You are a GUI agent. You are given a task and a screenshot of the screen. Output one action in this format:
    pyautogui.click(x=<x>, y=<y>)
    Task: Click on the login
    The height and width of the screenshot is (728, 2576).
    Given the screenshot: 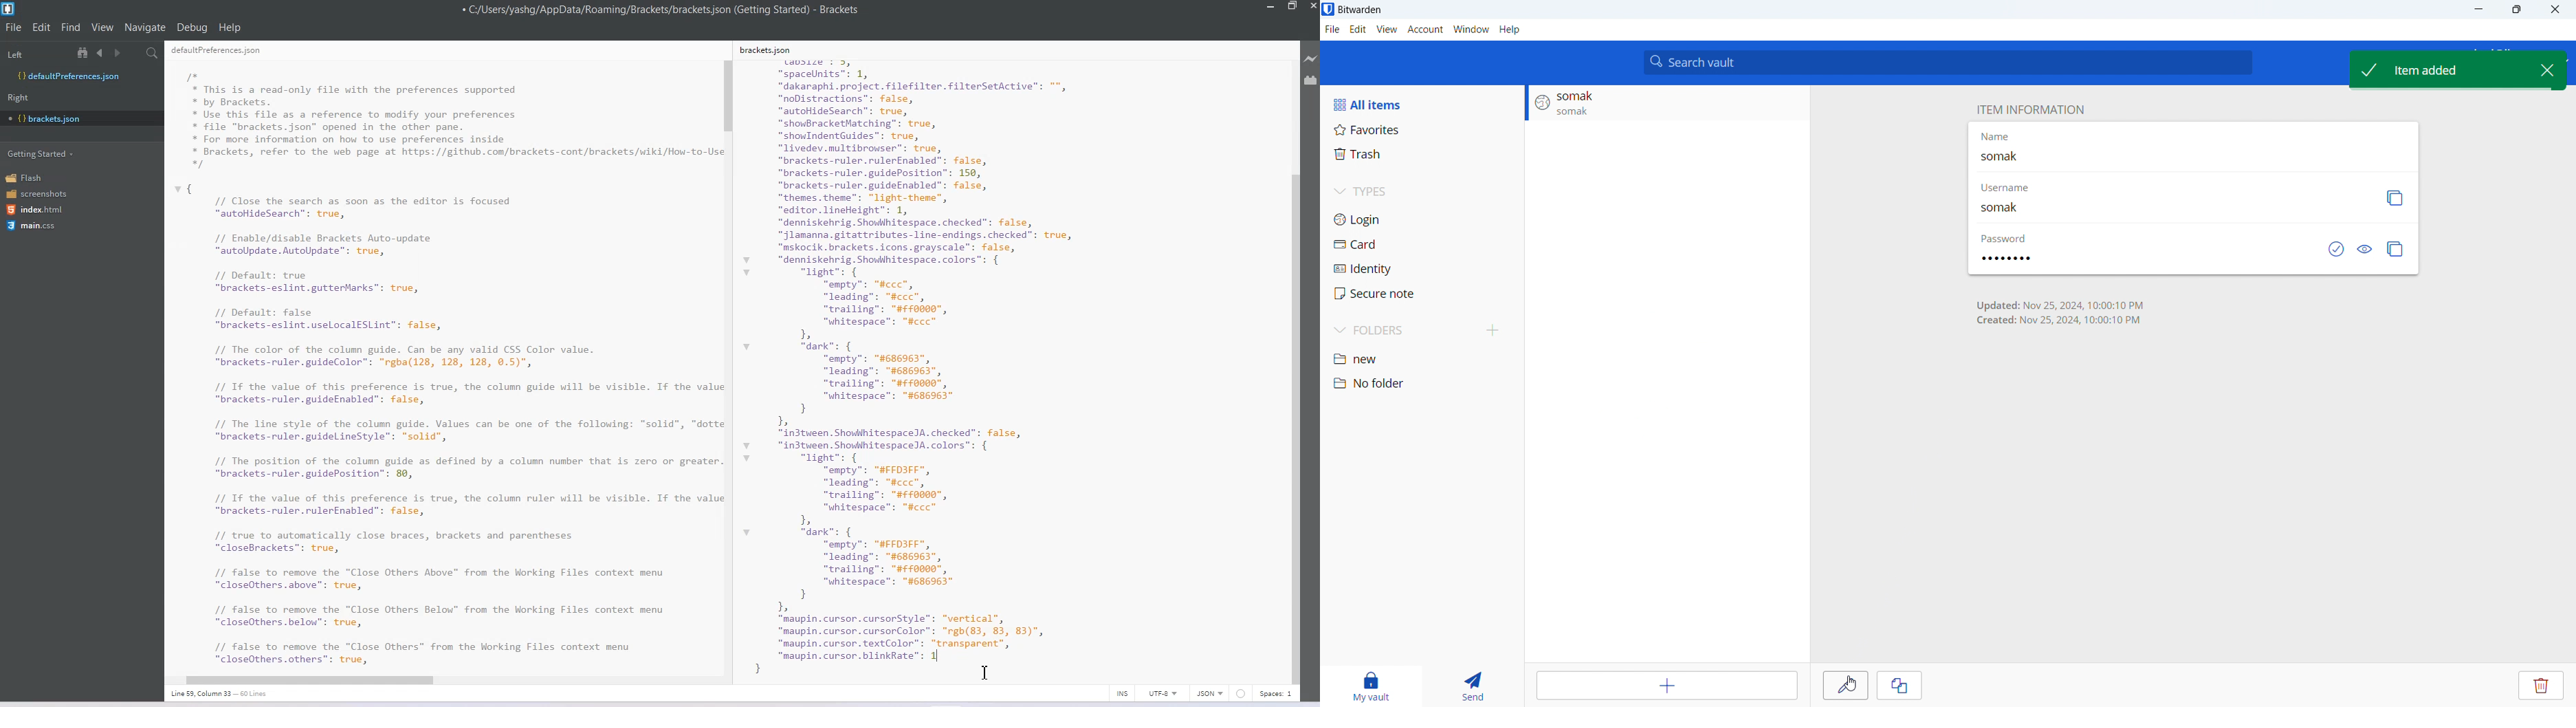 What is the action you would take?
    pyautogui.click(x=1421, y=219)
    